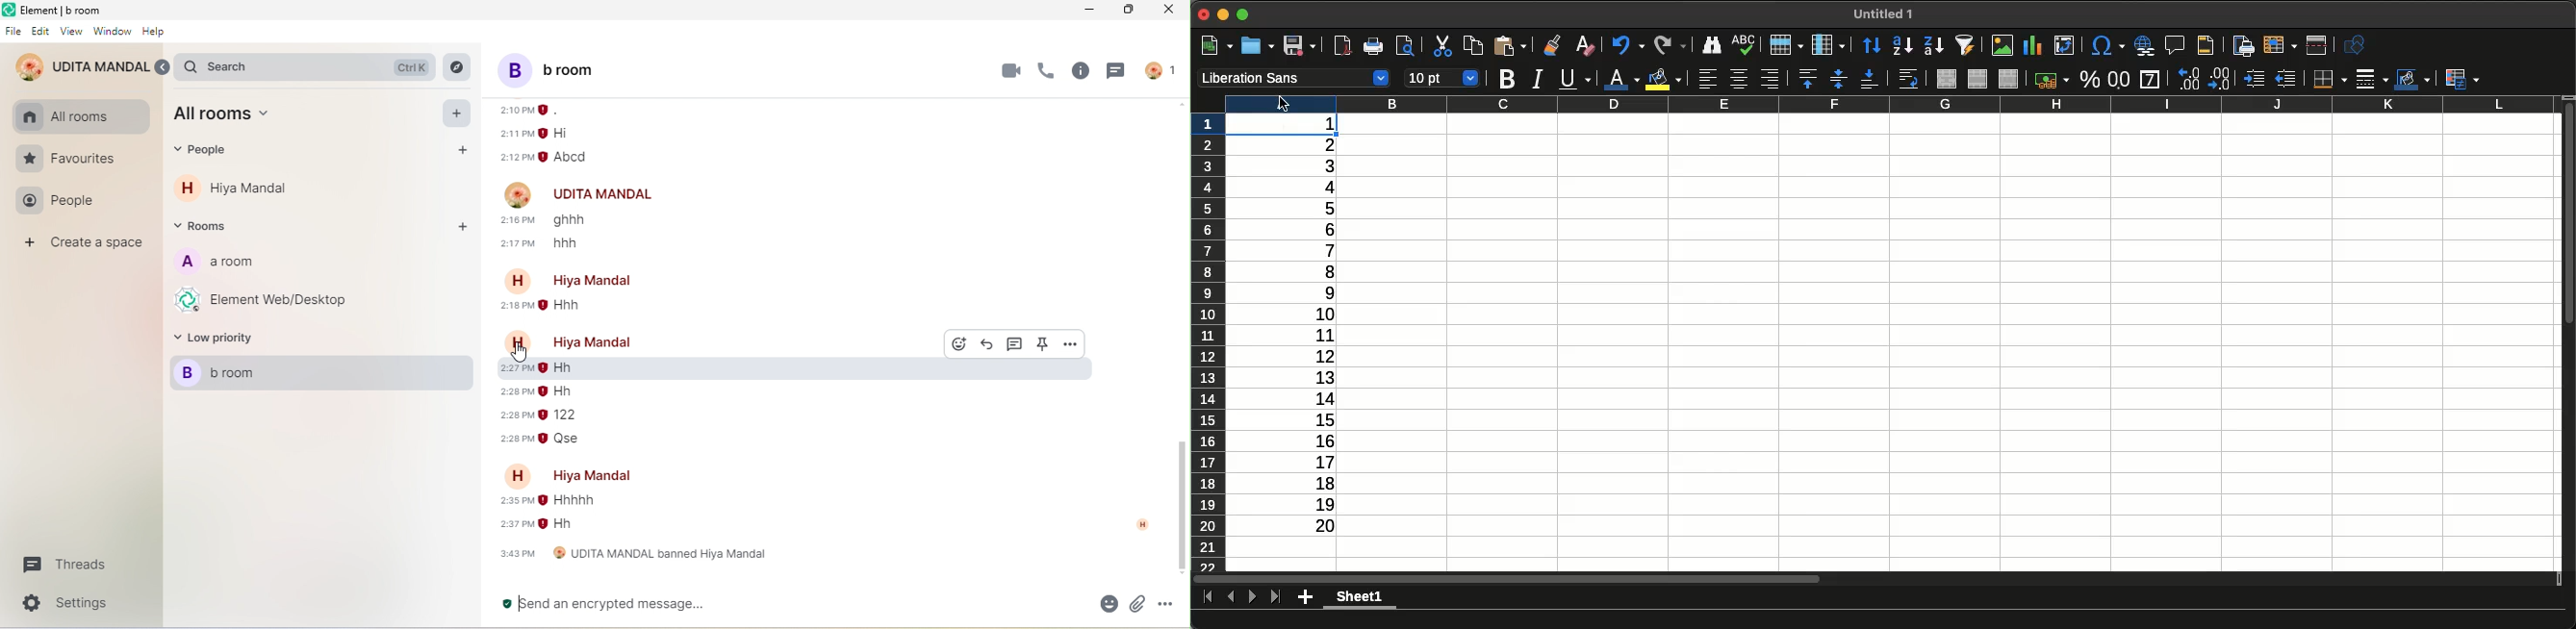 The height and width of the screenshot is (644, 2576). Describe the element at coordinates (1208, 596) in the screenshot. I see `First sheet` at that location.